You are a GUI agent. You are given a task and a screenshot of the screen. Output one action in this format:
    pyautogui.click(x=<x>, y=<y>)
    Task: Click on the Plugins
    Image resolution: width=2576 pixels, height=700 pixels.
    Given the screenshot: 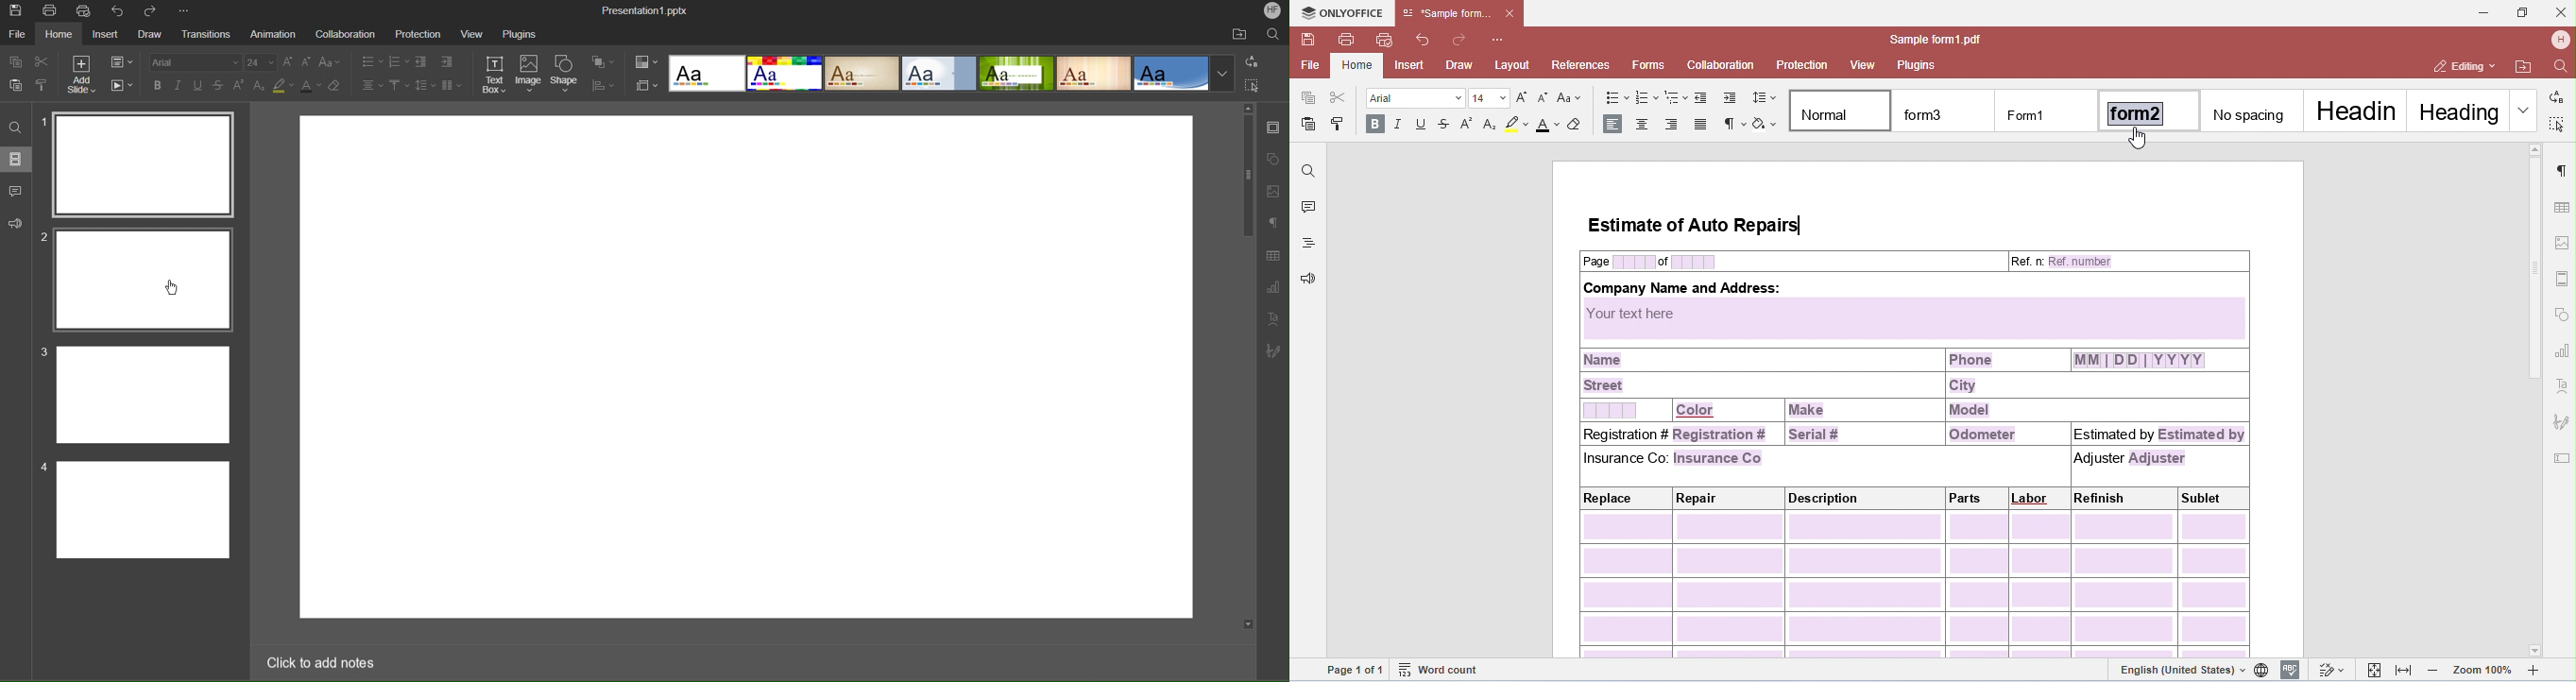 What is the action you would take?
    pyautogui.click(x=519, y=33)
    